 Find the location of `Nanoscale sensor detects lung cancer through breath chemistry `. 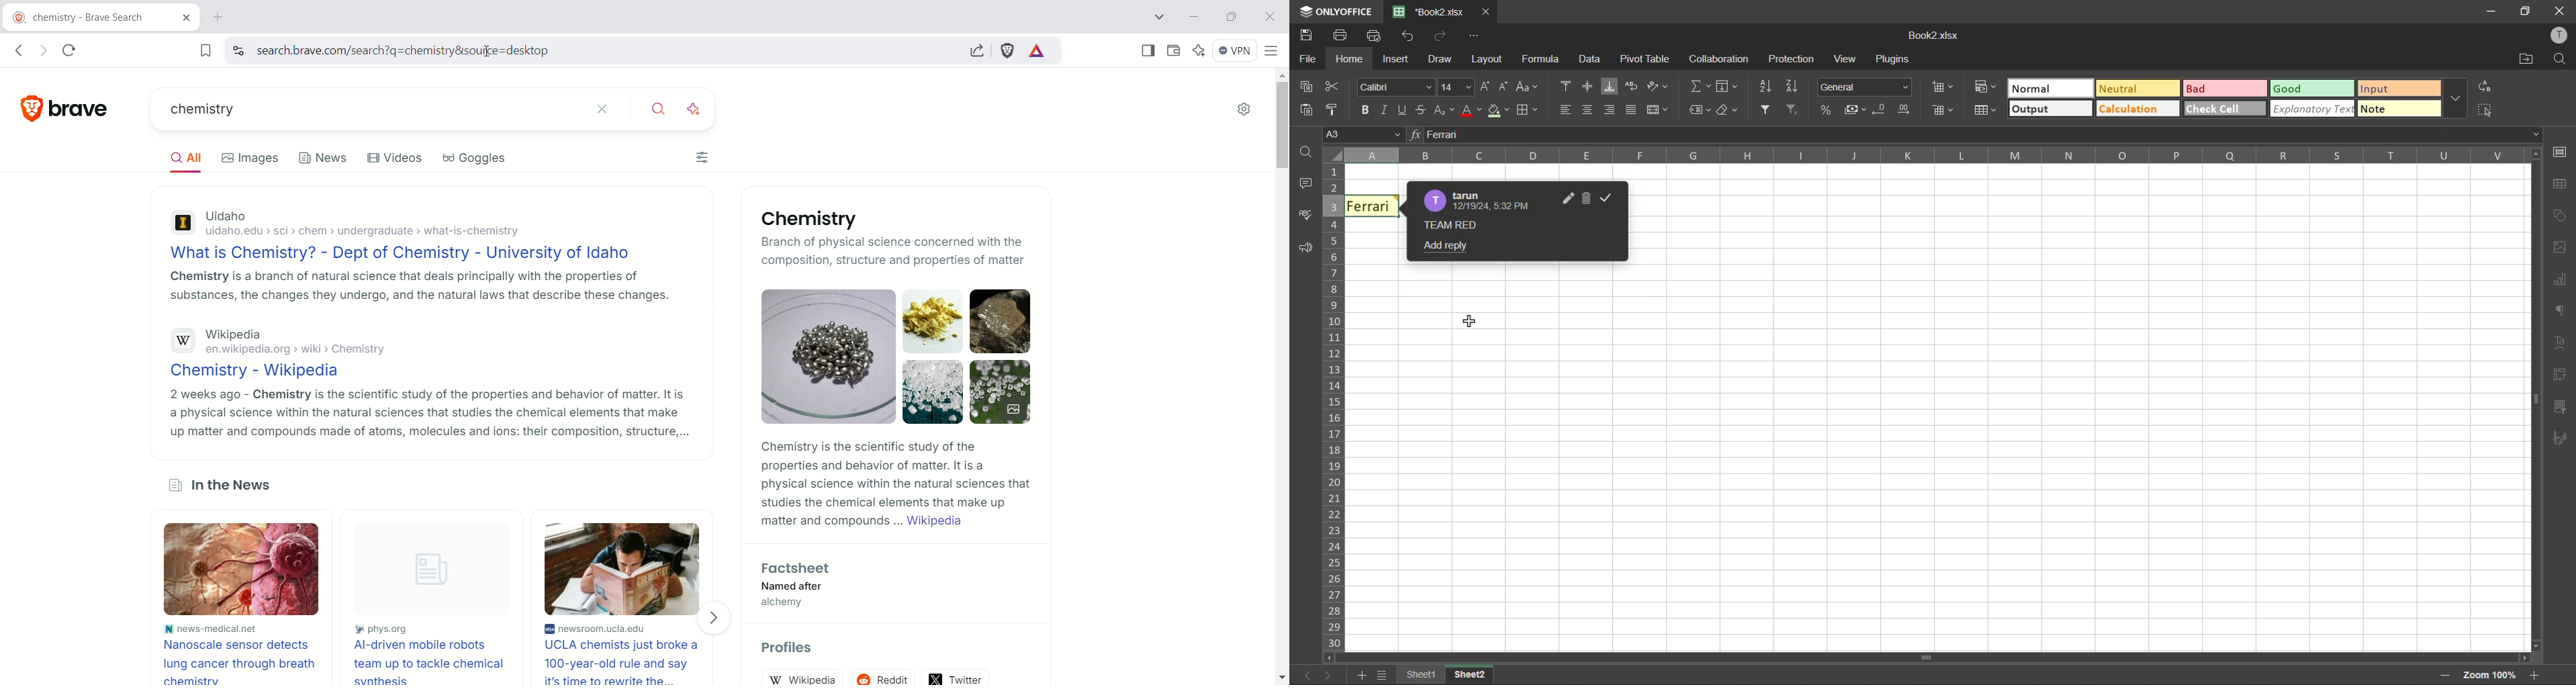

Nanoscale sensor detects lung cancer through breath chemistry  is located at coordinates (240, 660).